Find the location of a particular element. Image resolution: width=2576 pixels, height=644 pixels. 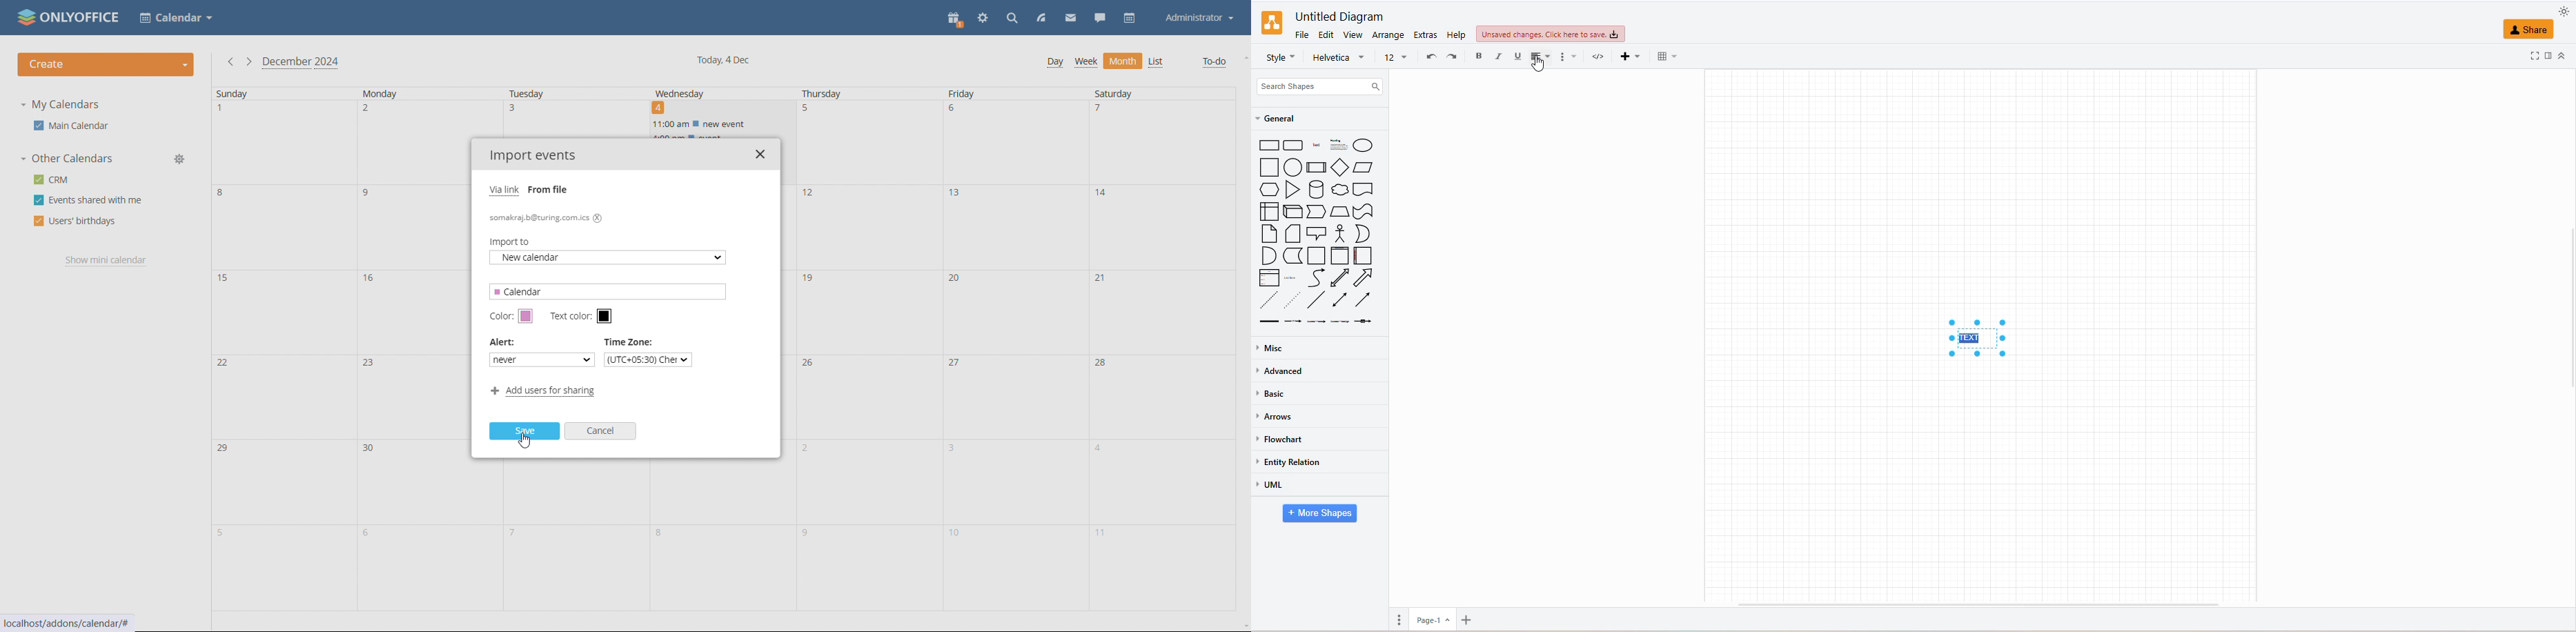

format is located at coordinates (2550, 55).